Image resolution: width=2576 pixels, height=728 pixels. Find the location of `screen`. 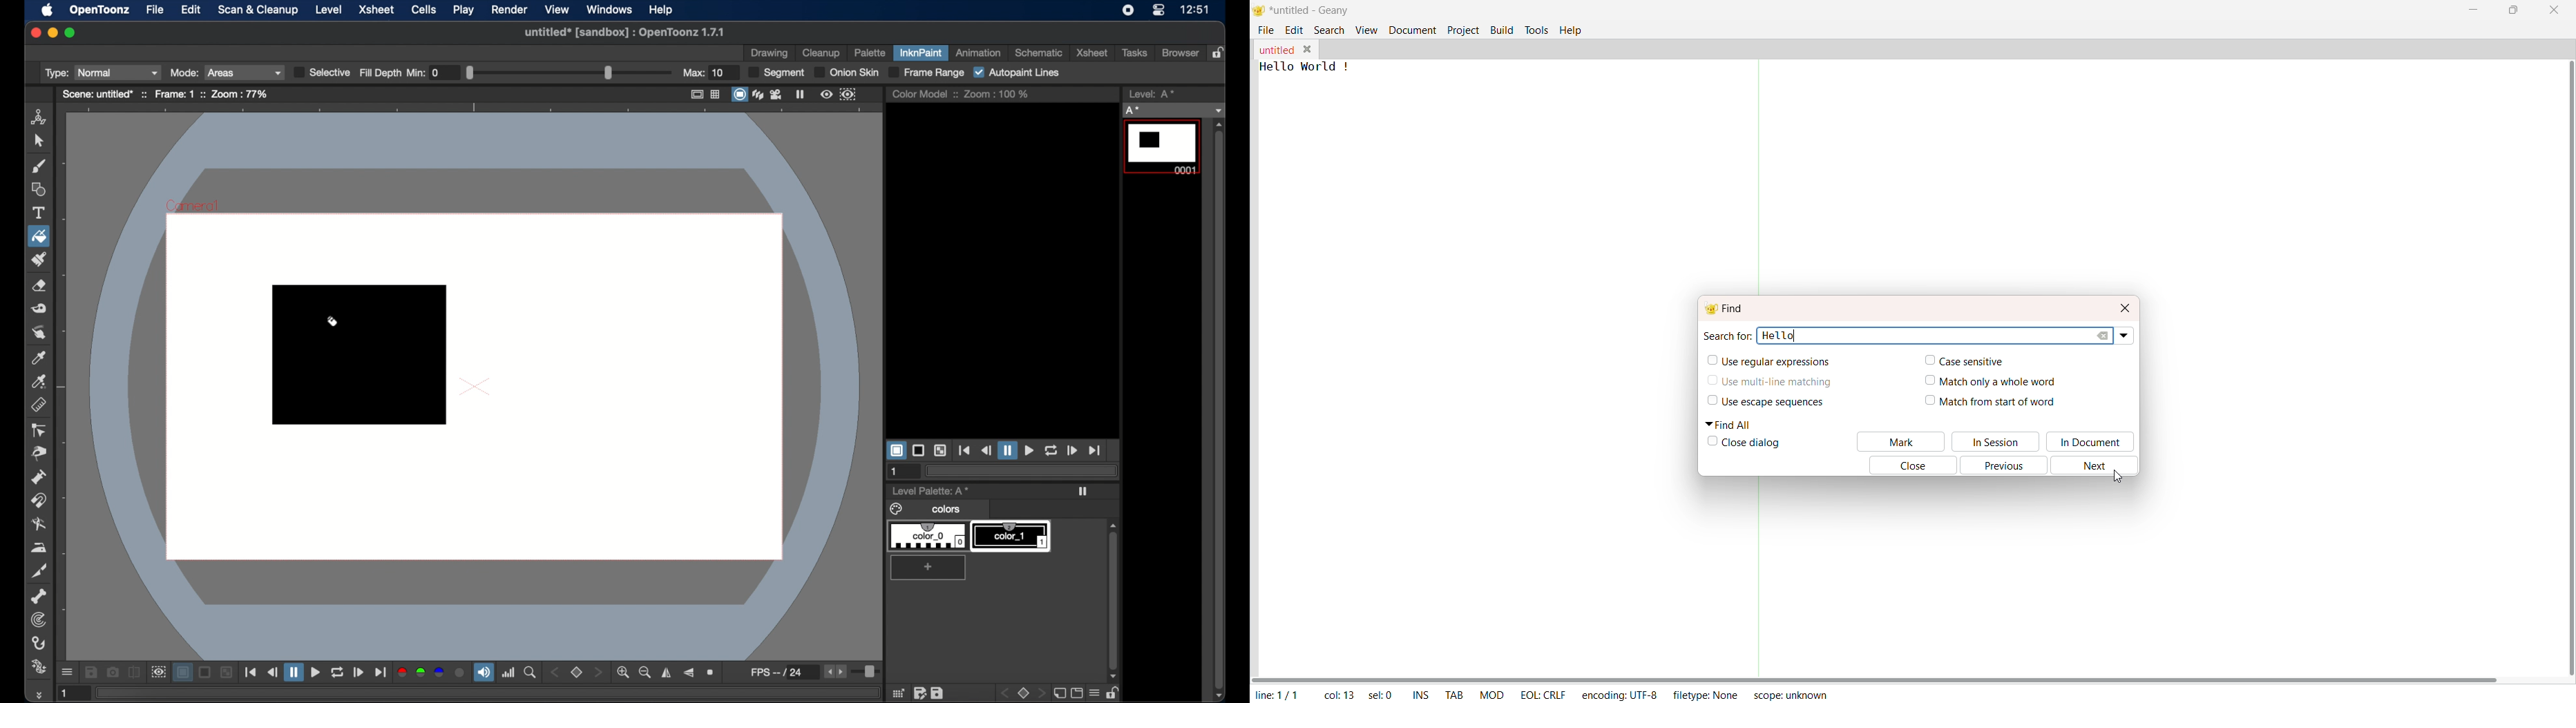

screen is located at coordinates (1077, 693).